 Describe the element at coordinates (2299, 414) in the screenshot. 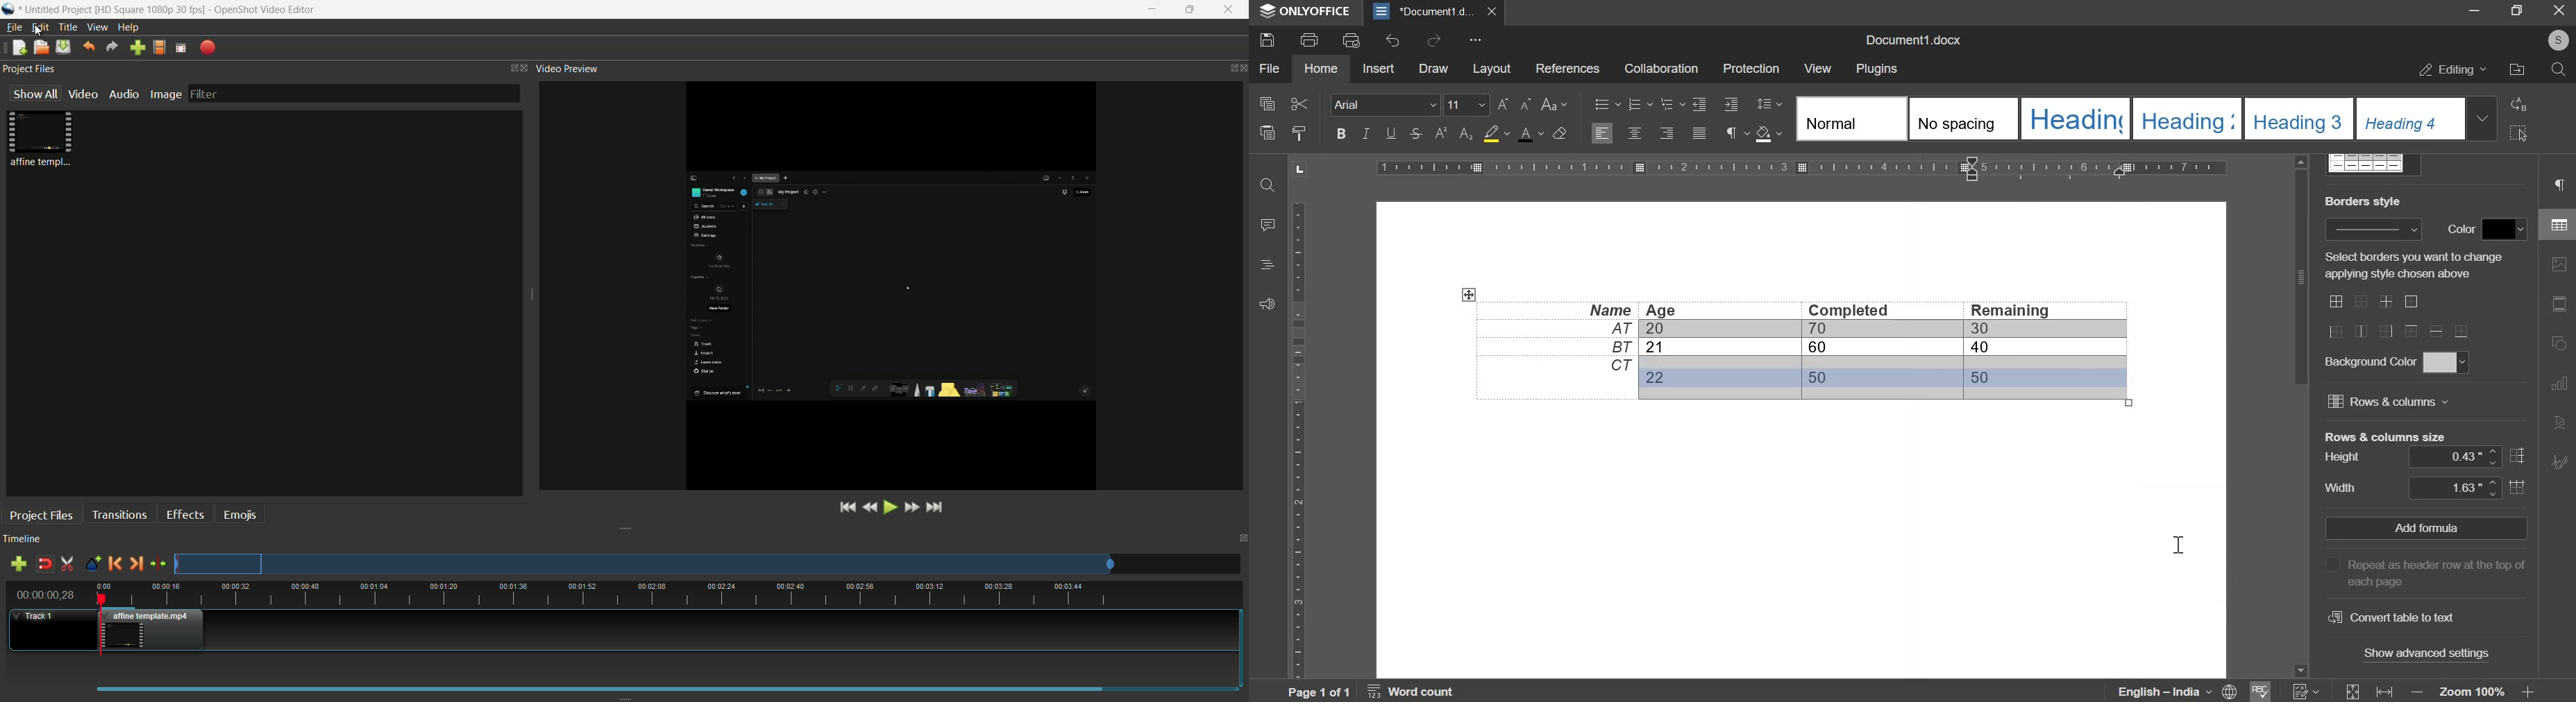

I see `vertical slider` at that location.